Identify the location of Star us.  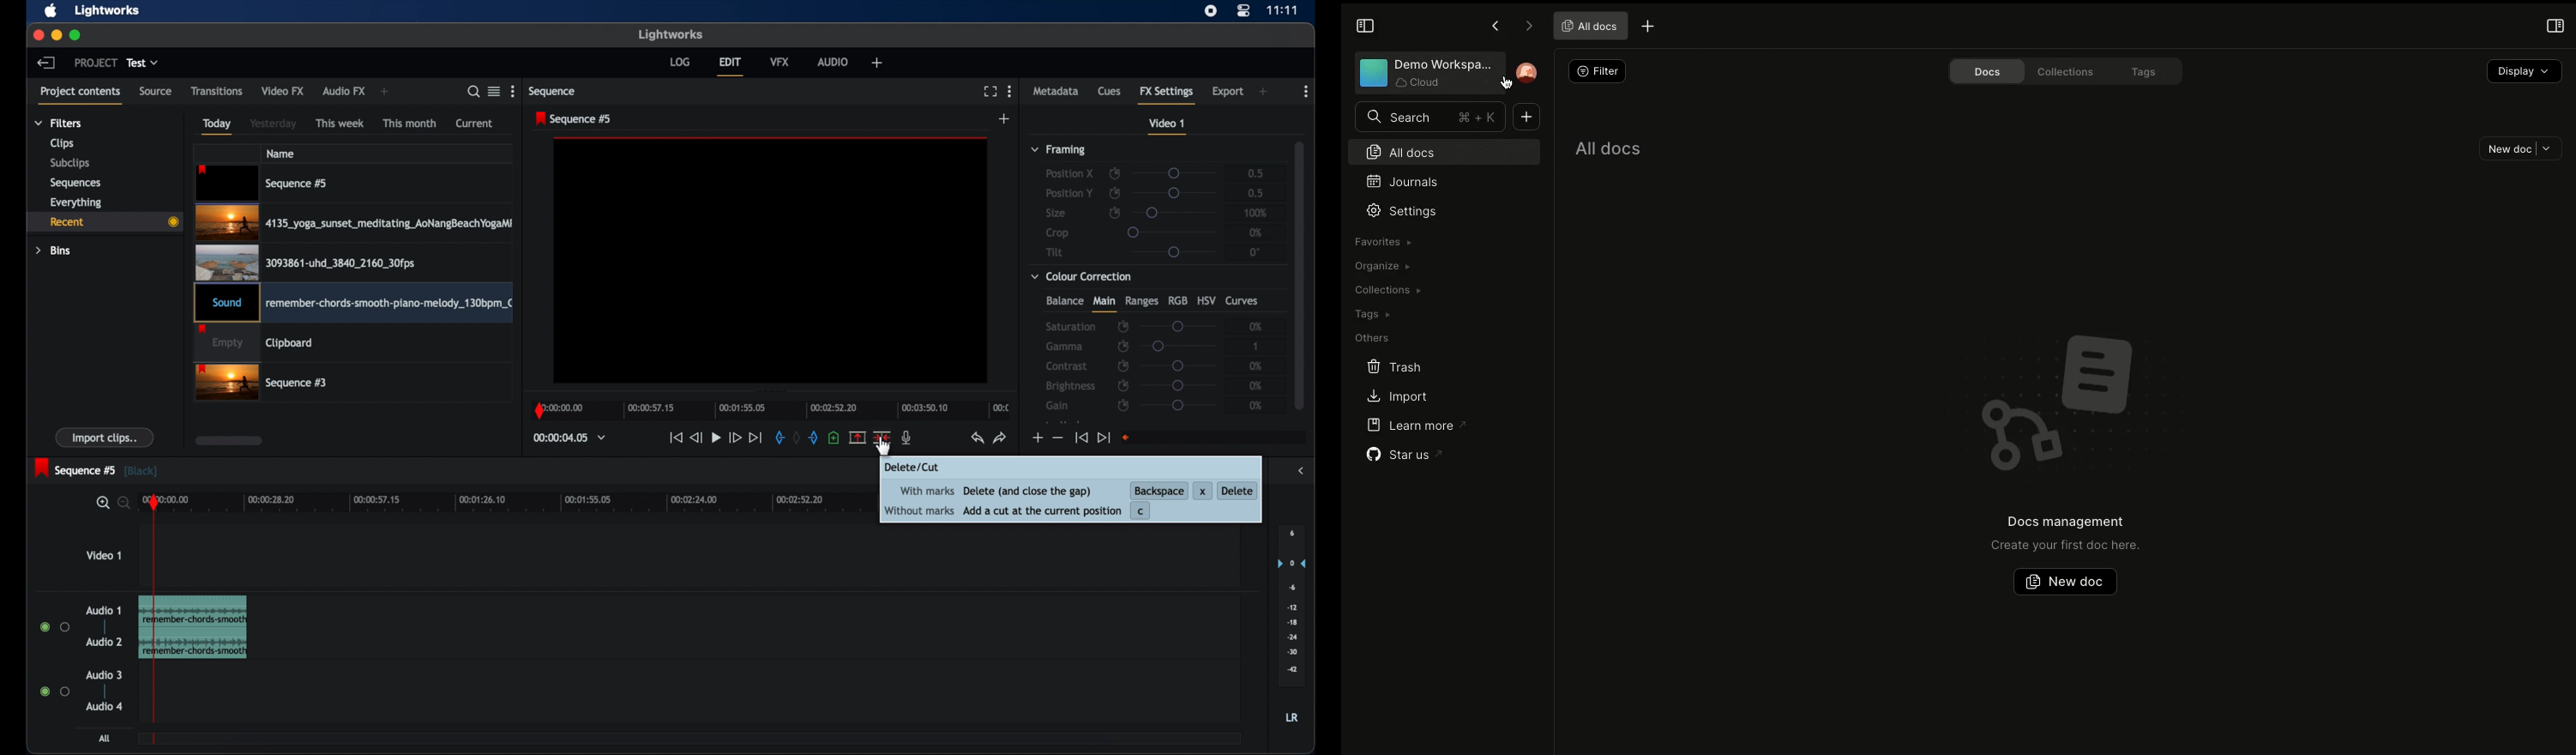
(1403, 451).